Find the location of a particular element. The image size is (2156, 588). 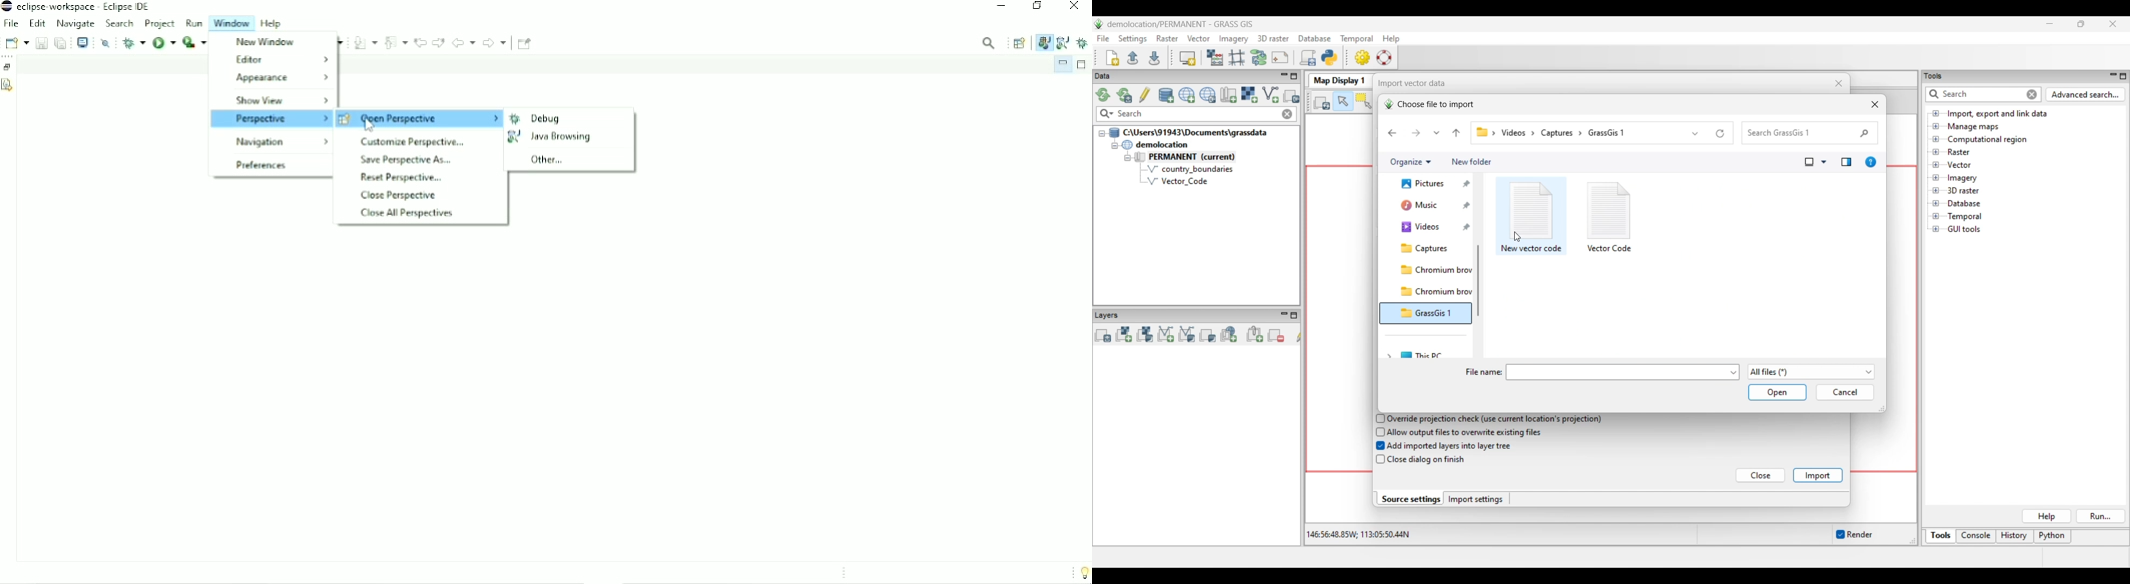

Run is located at coordinates (164, 43).